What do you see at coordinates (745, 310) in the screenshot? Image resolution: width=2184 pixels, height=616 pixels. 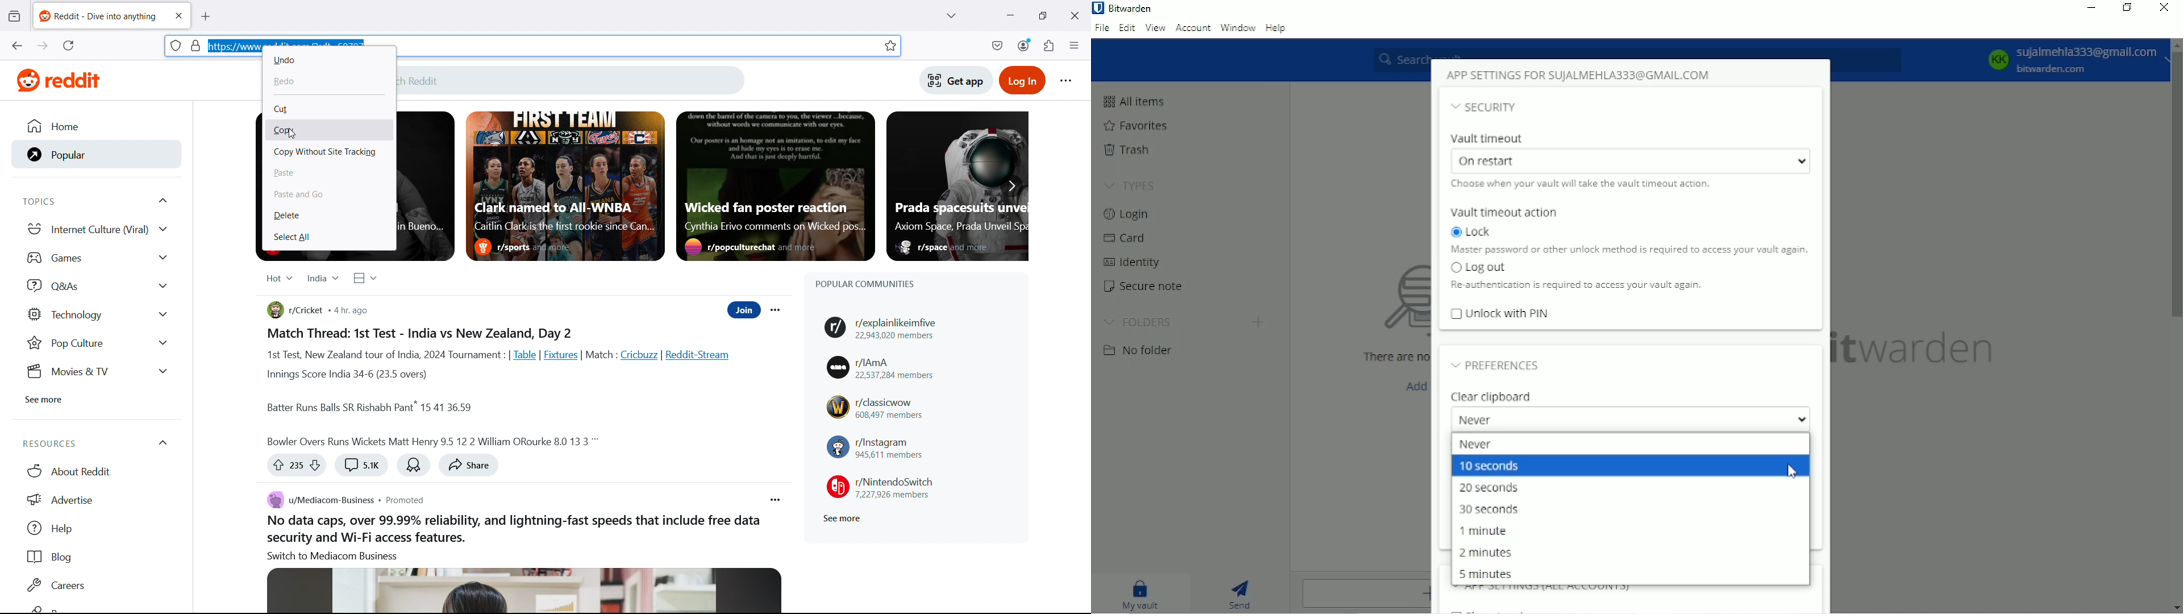 I see `Join community` at bounding box center [745, 310].